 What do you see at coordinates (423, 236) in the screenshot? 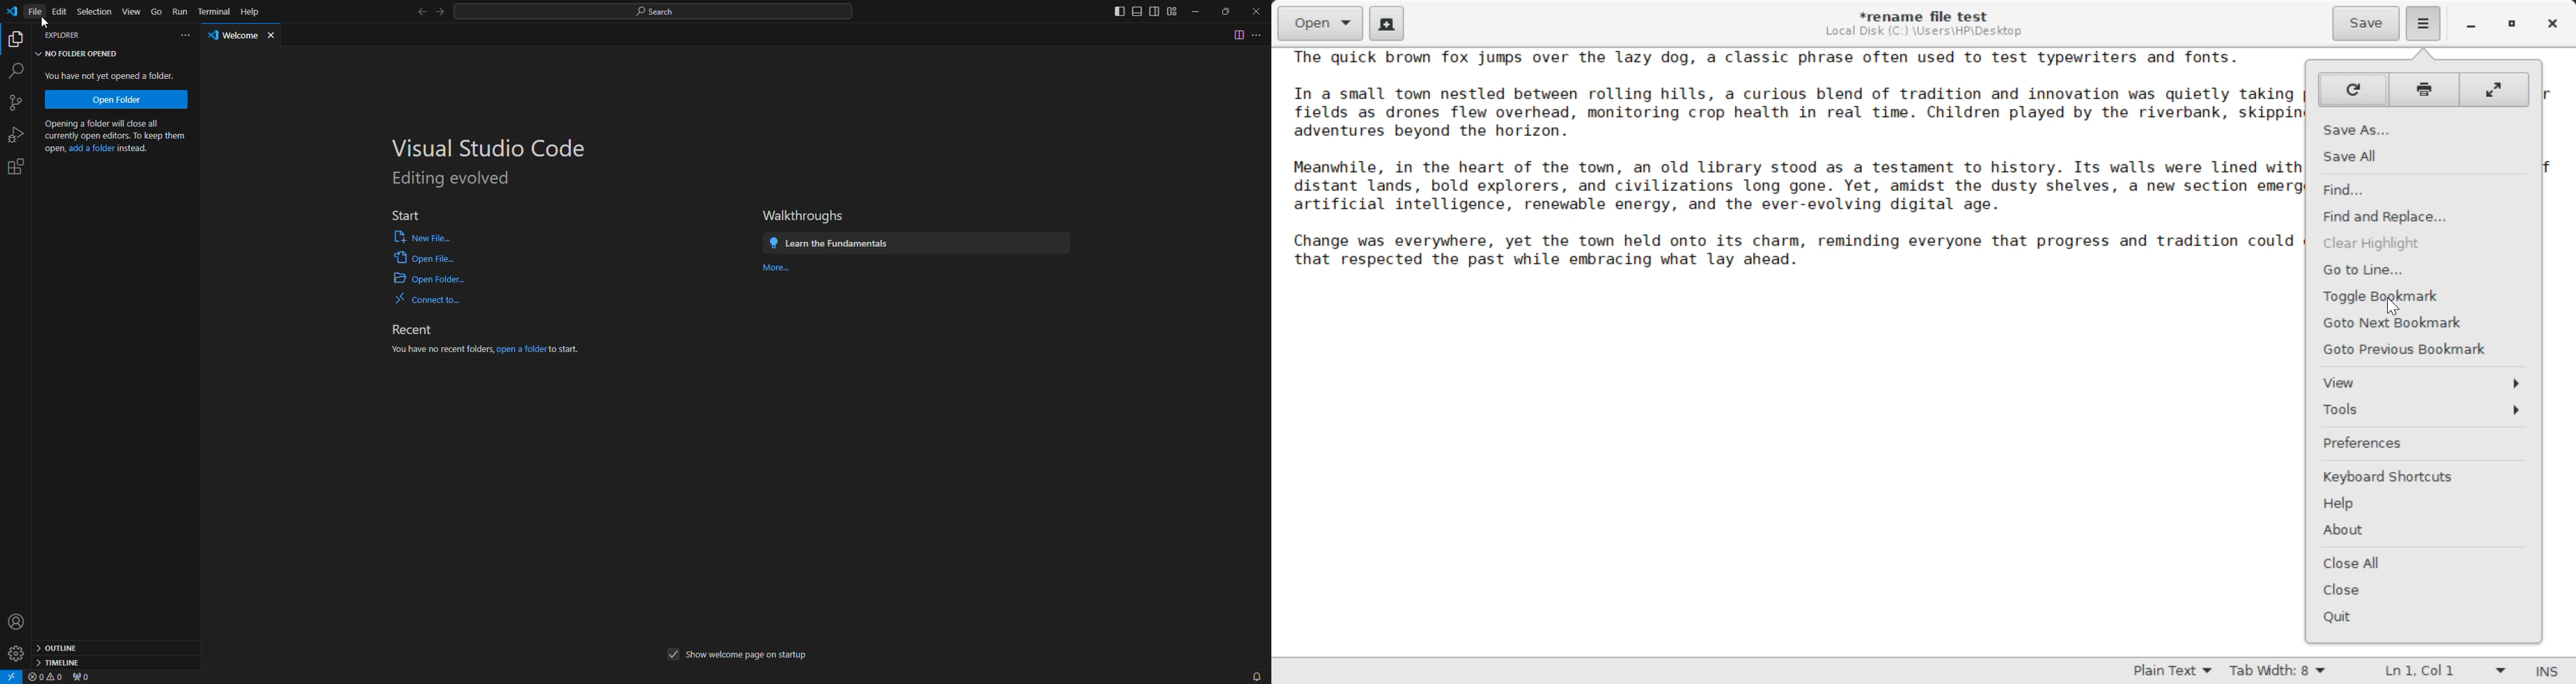
I see `open file` at bounding box center [423, 236].